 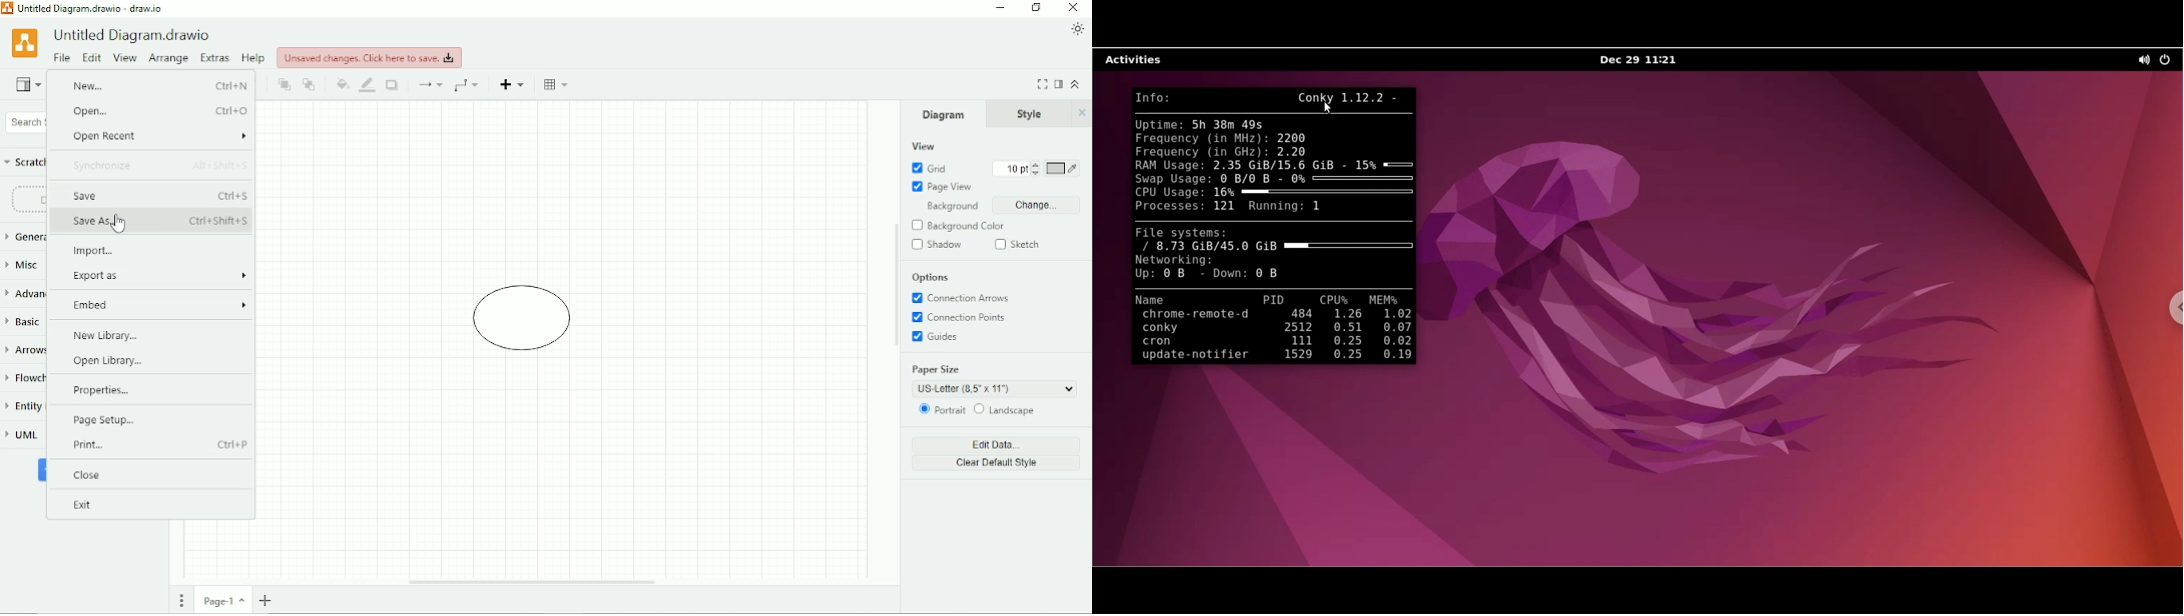 What do you see at coordinates (1021, 245) in the screenshot?
I see `Sketch` at bounding box center [1021, 245].